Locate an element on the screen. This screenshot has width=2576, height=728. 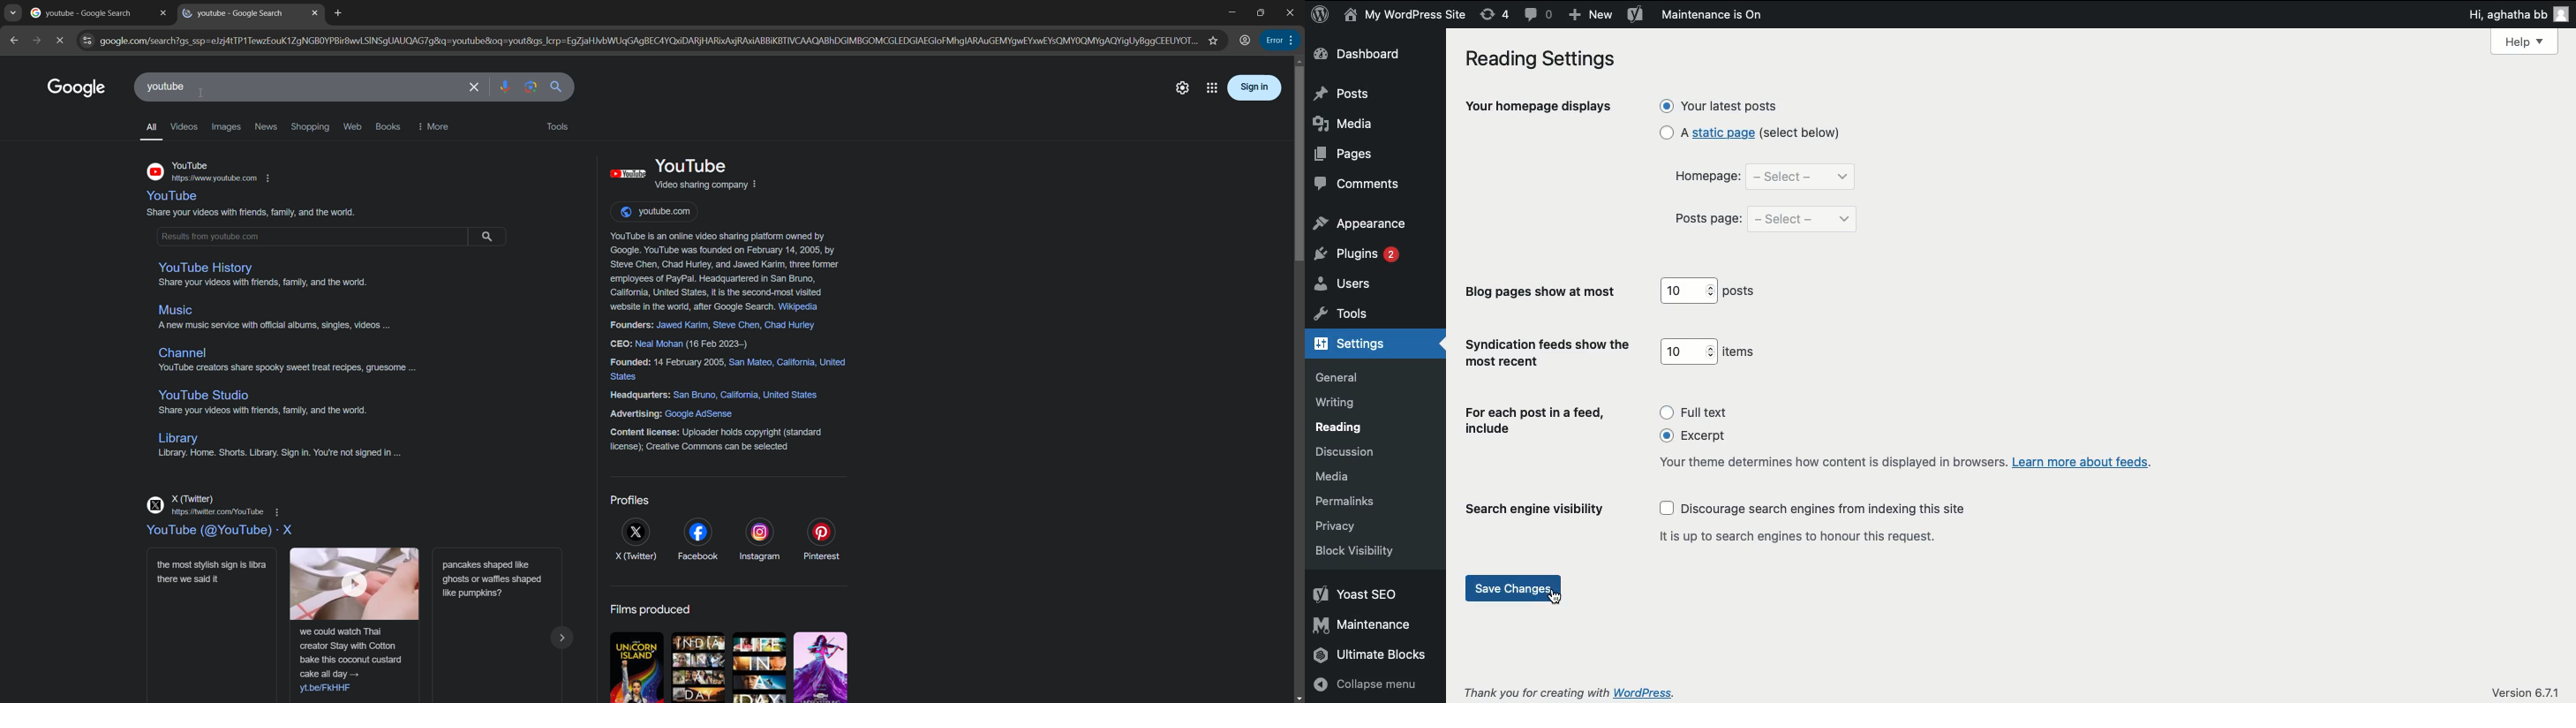
items is located at coordinates (1741, 352).